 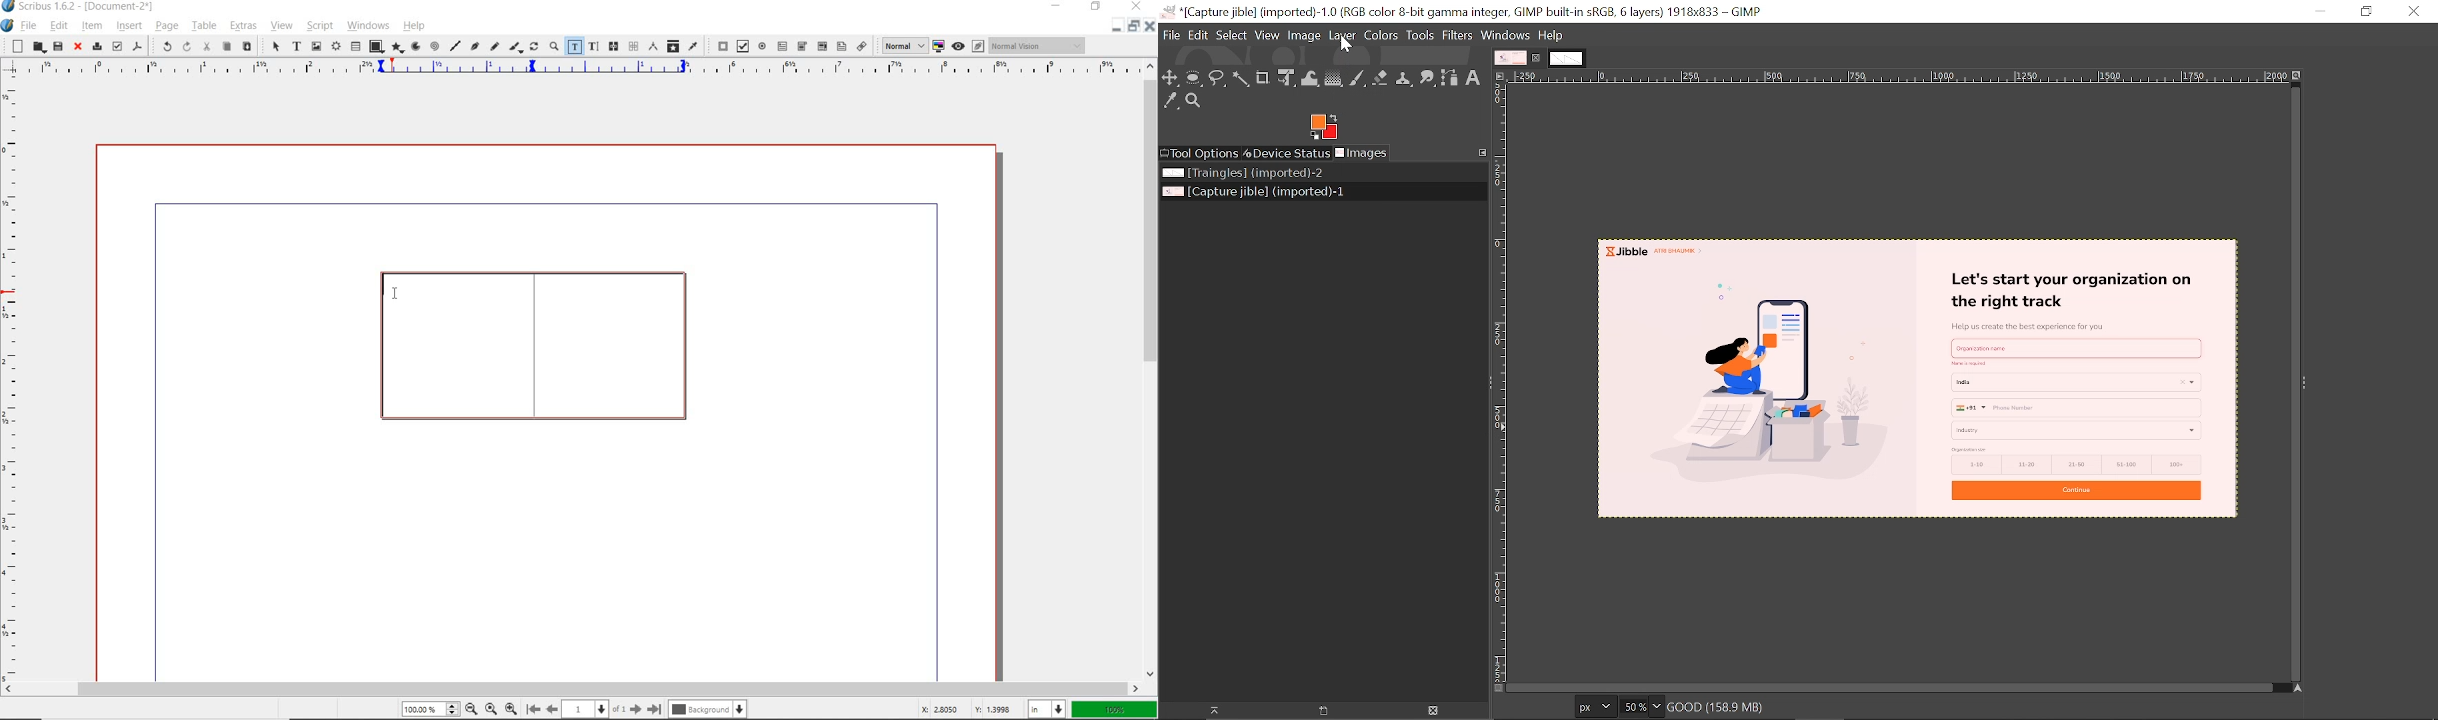 What do you see at coordinates (707, 709) in the screenshot?
I see `background ` at bounding box center [707, 709].